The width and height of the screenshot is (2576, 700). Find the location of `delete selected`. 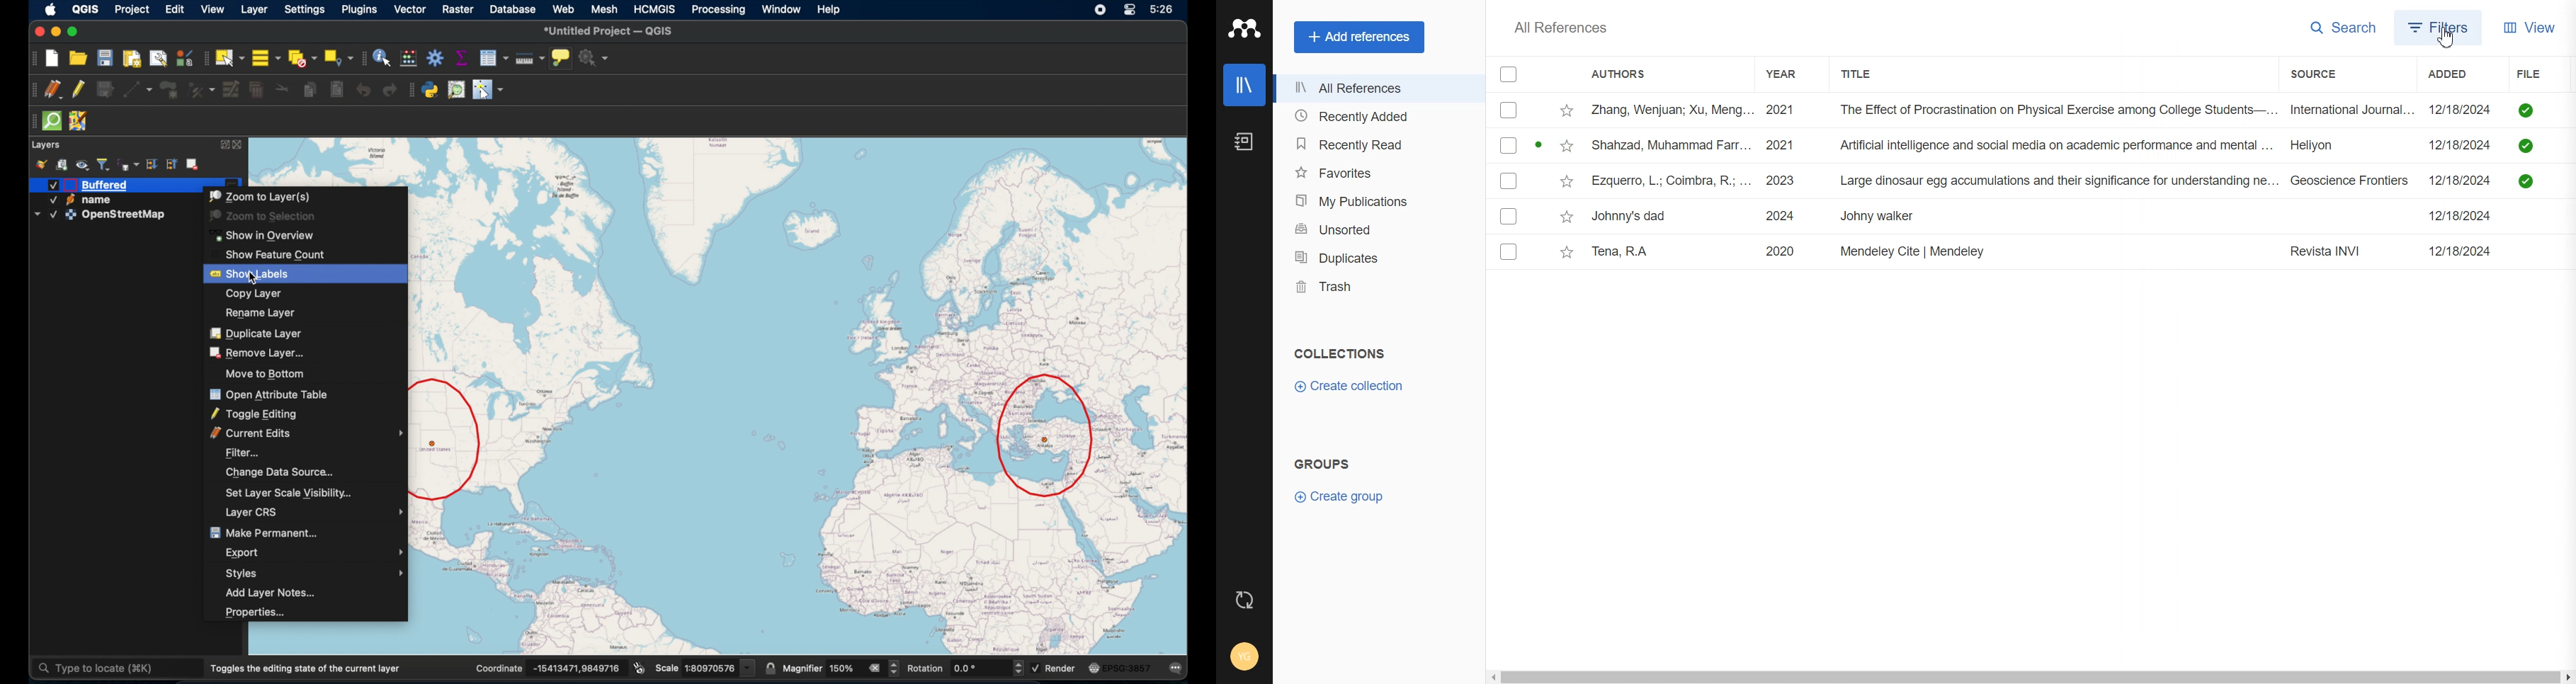

delete selected is located at coordinates (256, 90).